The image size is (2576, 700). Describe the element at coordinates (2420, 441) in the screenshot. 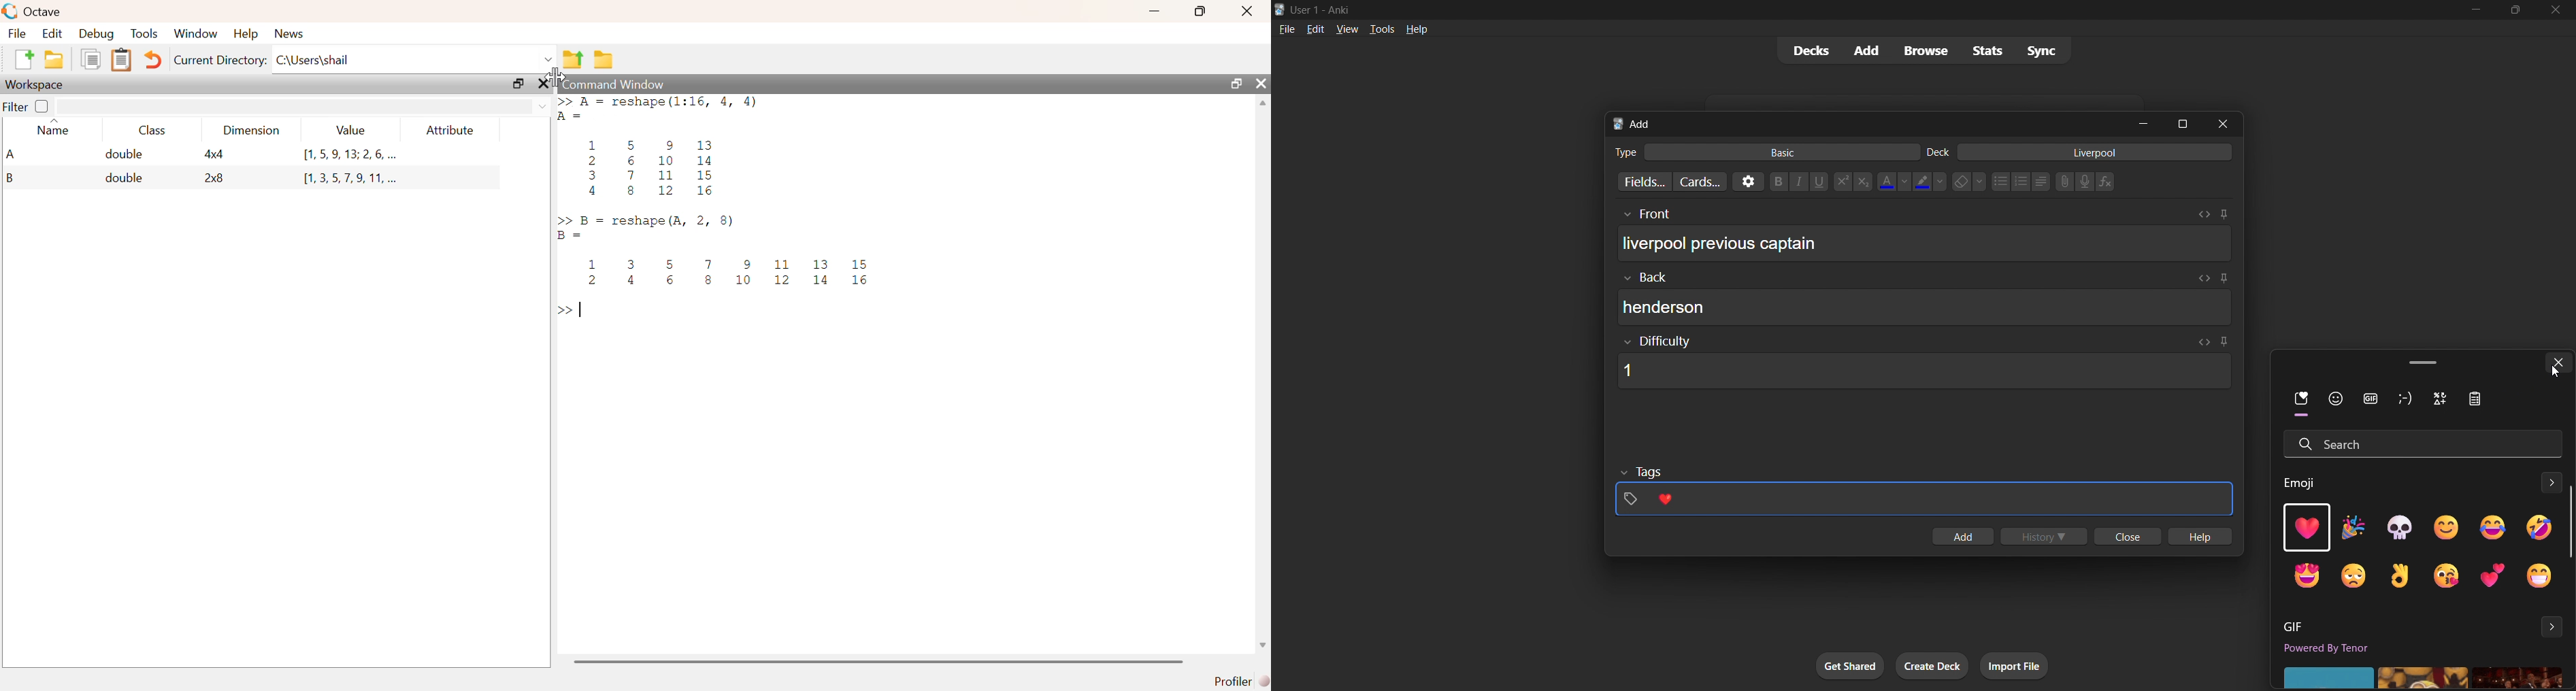

I see `search emoji` at that location.